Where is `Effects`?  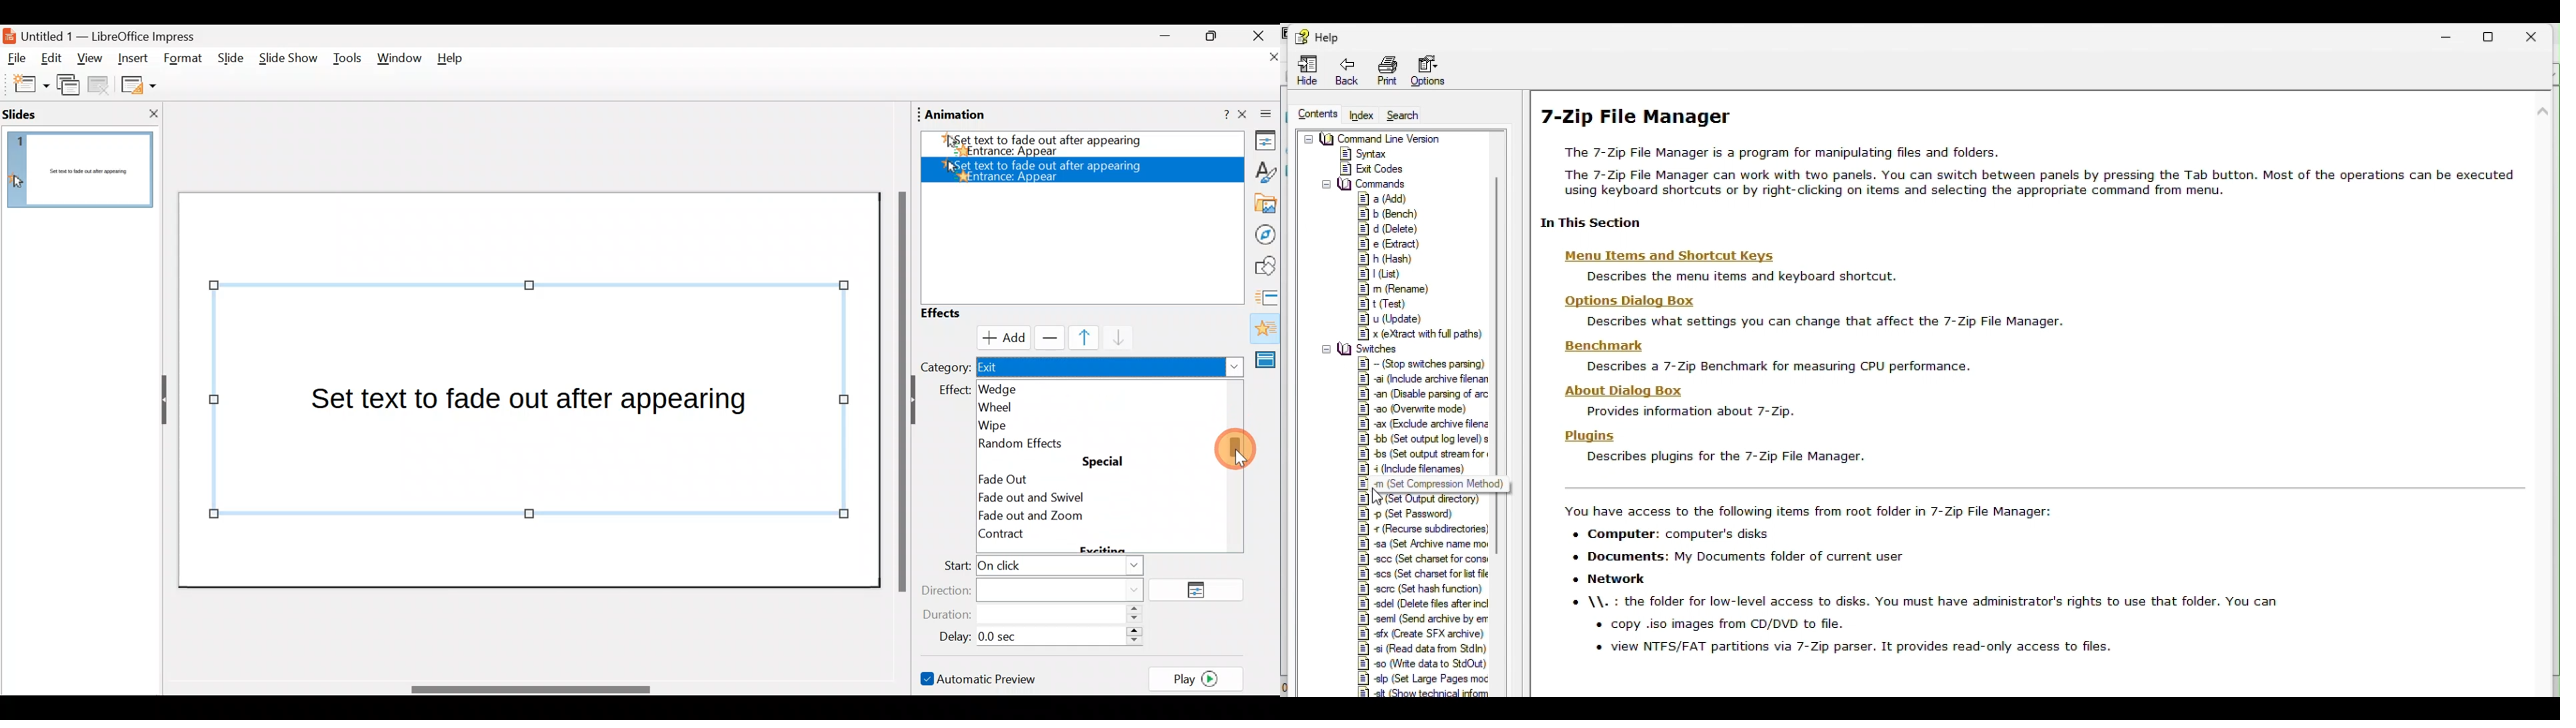 Effects is located at coordinates (953, 313).